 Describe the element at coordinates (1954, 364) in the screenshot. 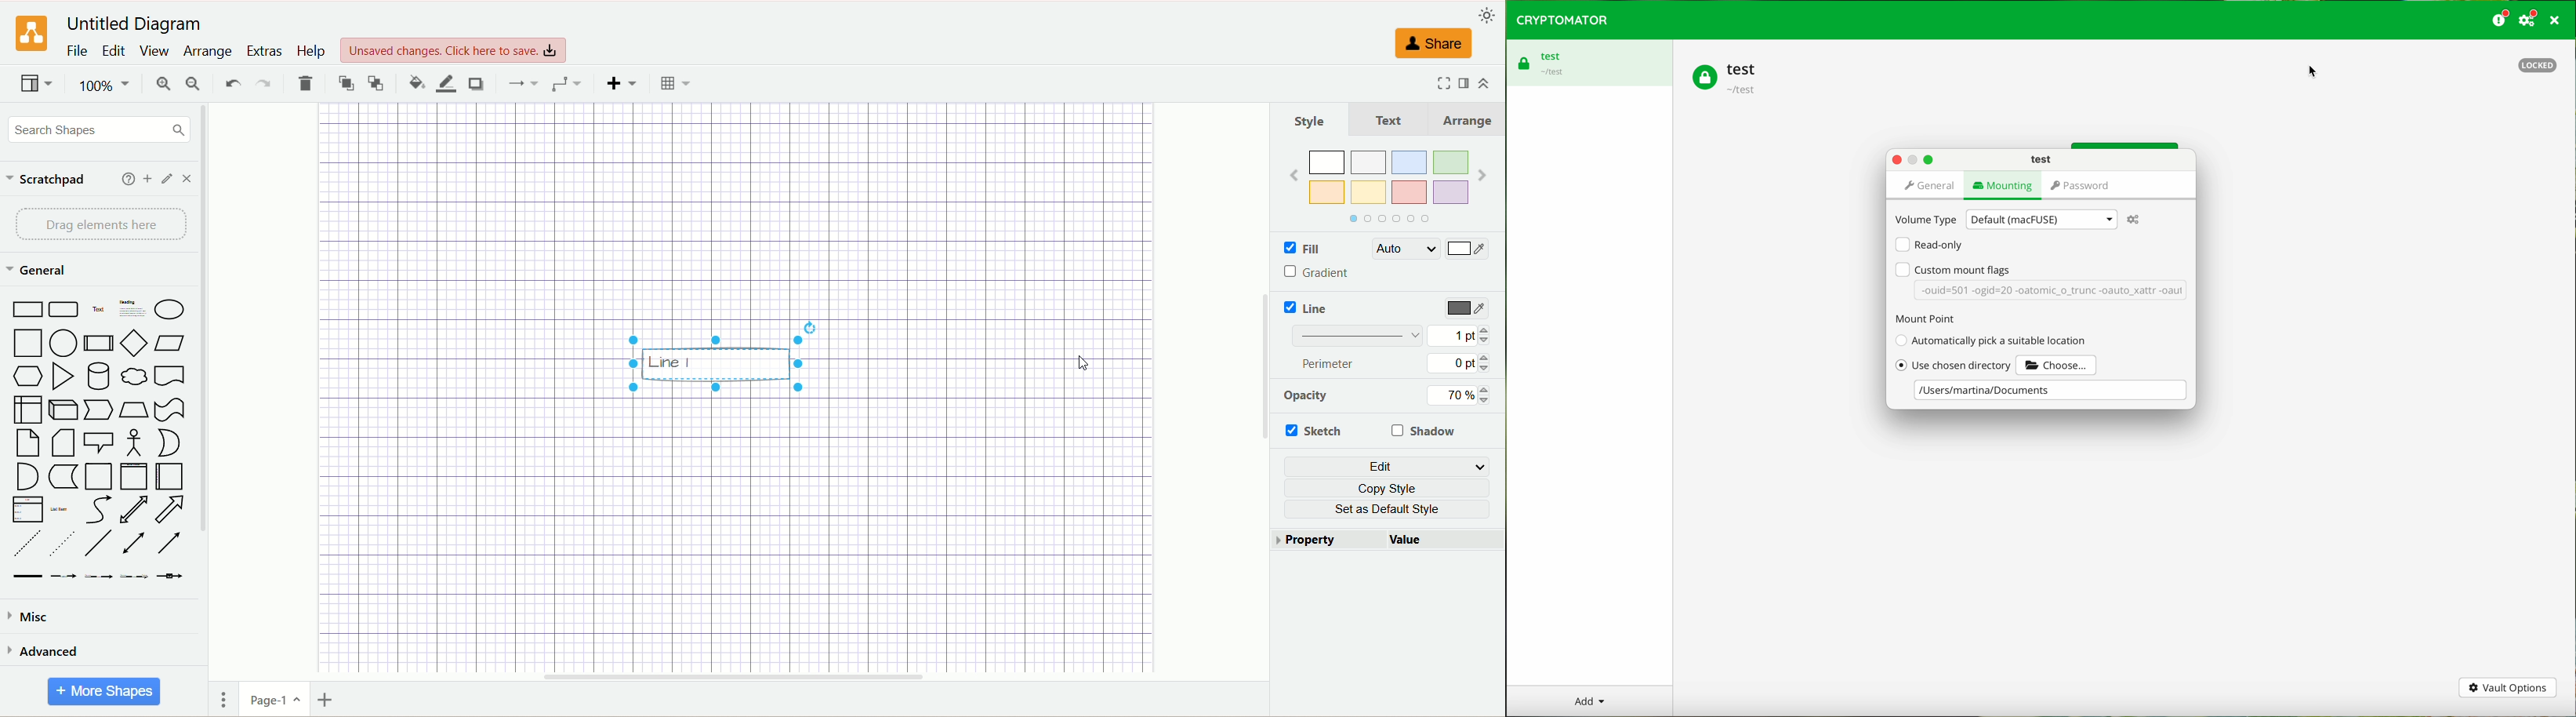

I see ` use chosen directory` at that location.